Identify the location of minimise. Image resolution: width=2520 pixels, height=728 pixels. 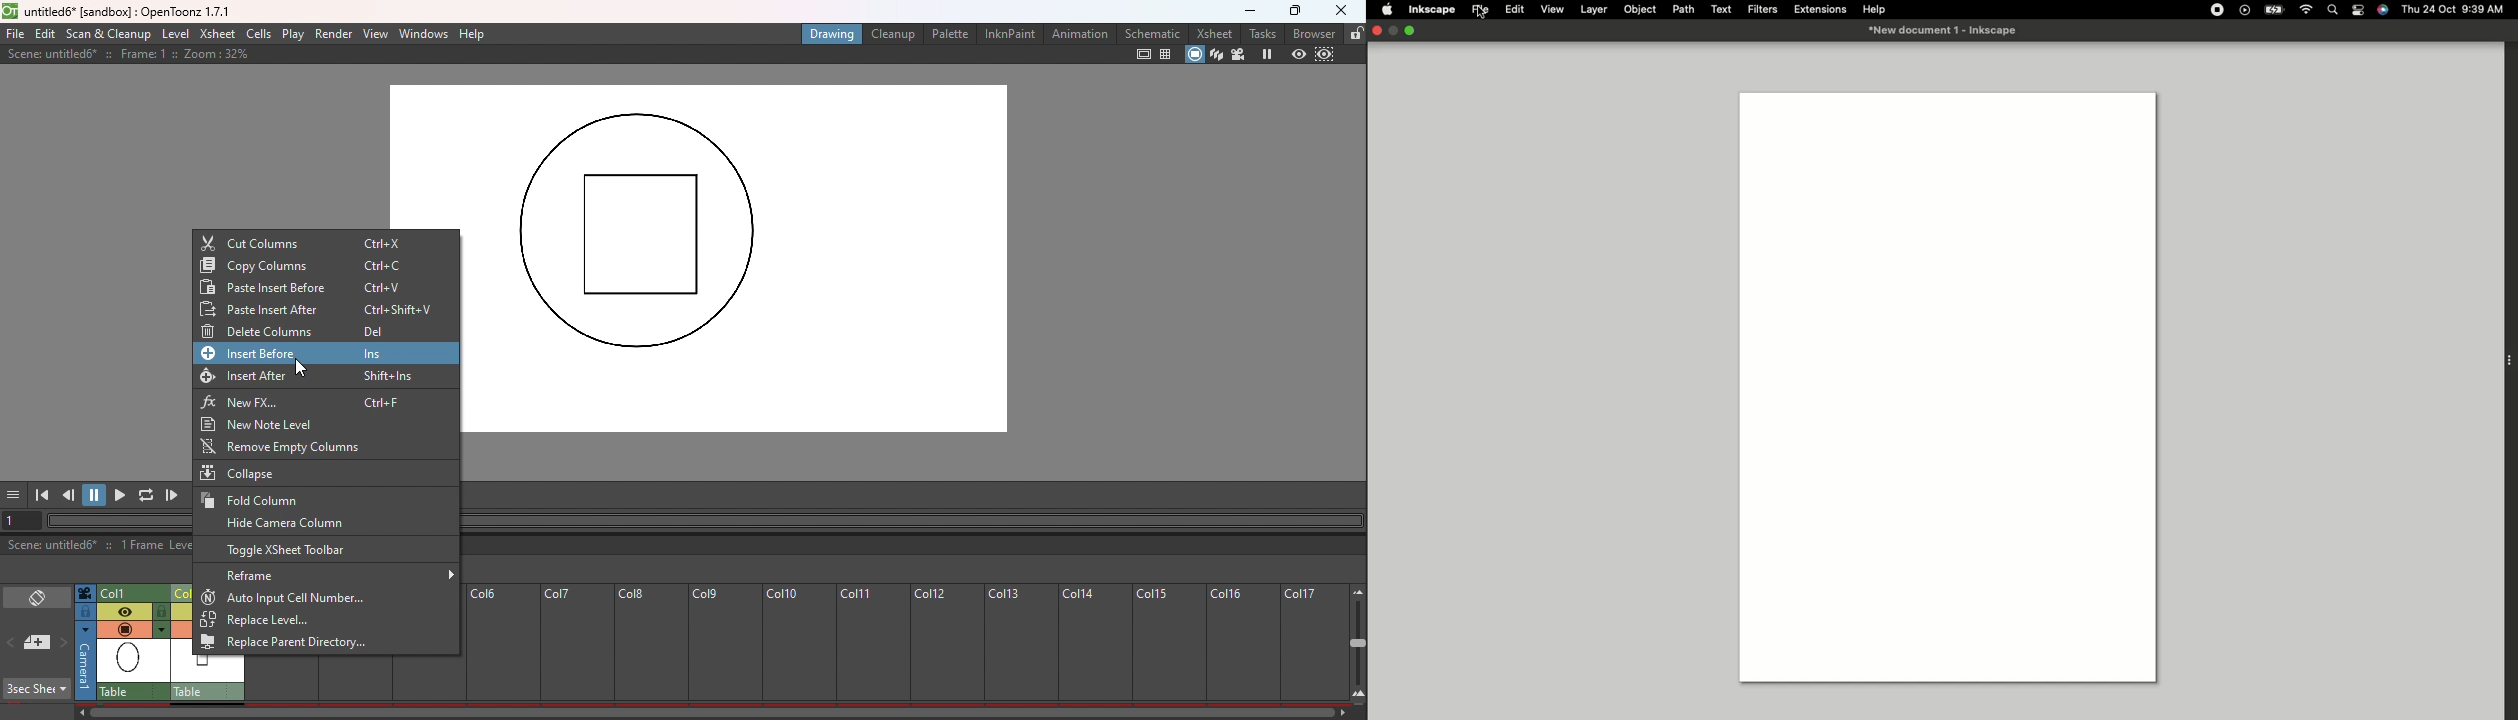
(1396, 30).